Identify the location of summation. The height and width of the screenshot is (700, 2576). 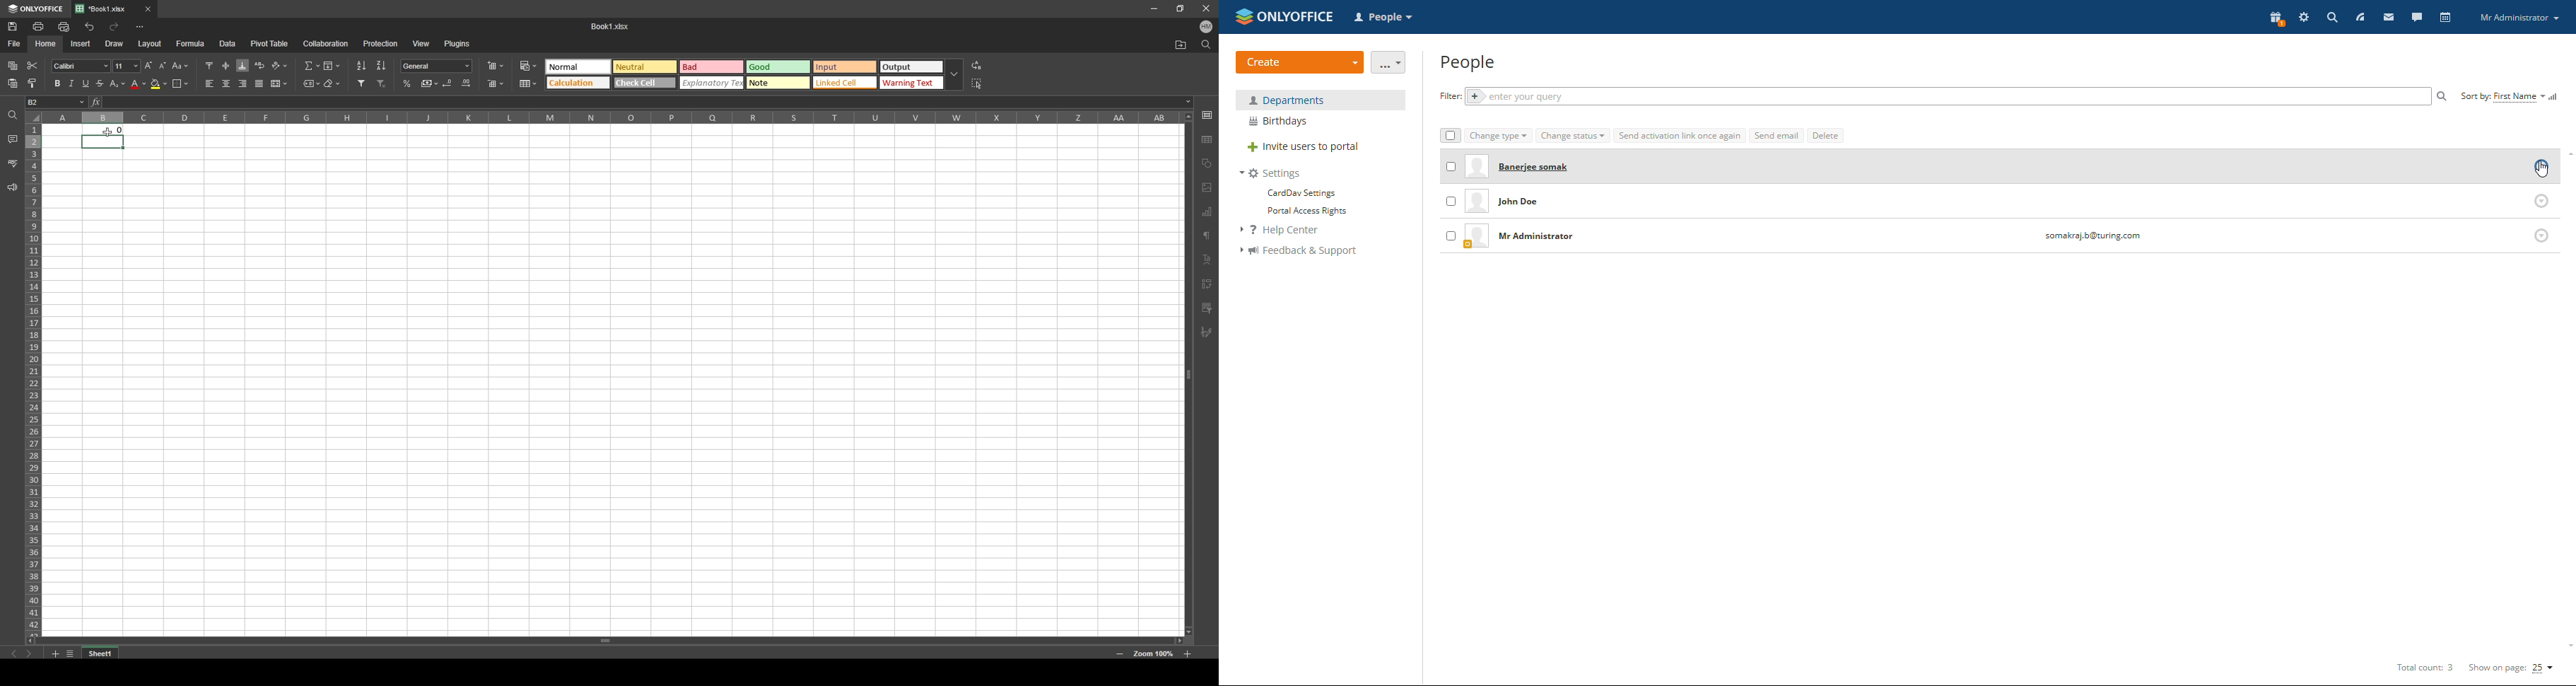
(312, 65).